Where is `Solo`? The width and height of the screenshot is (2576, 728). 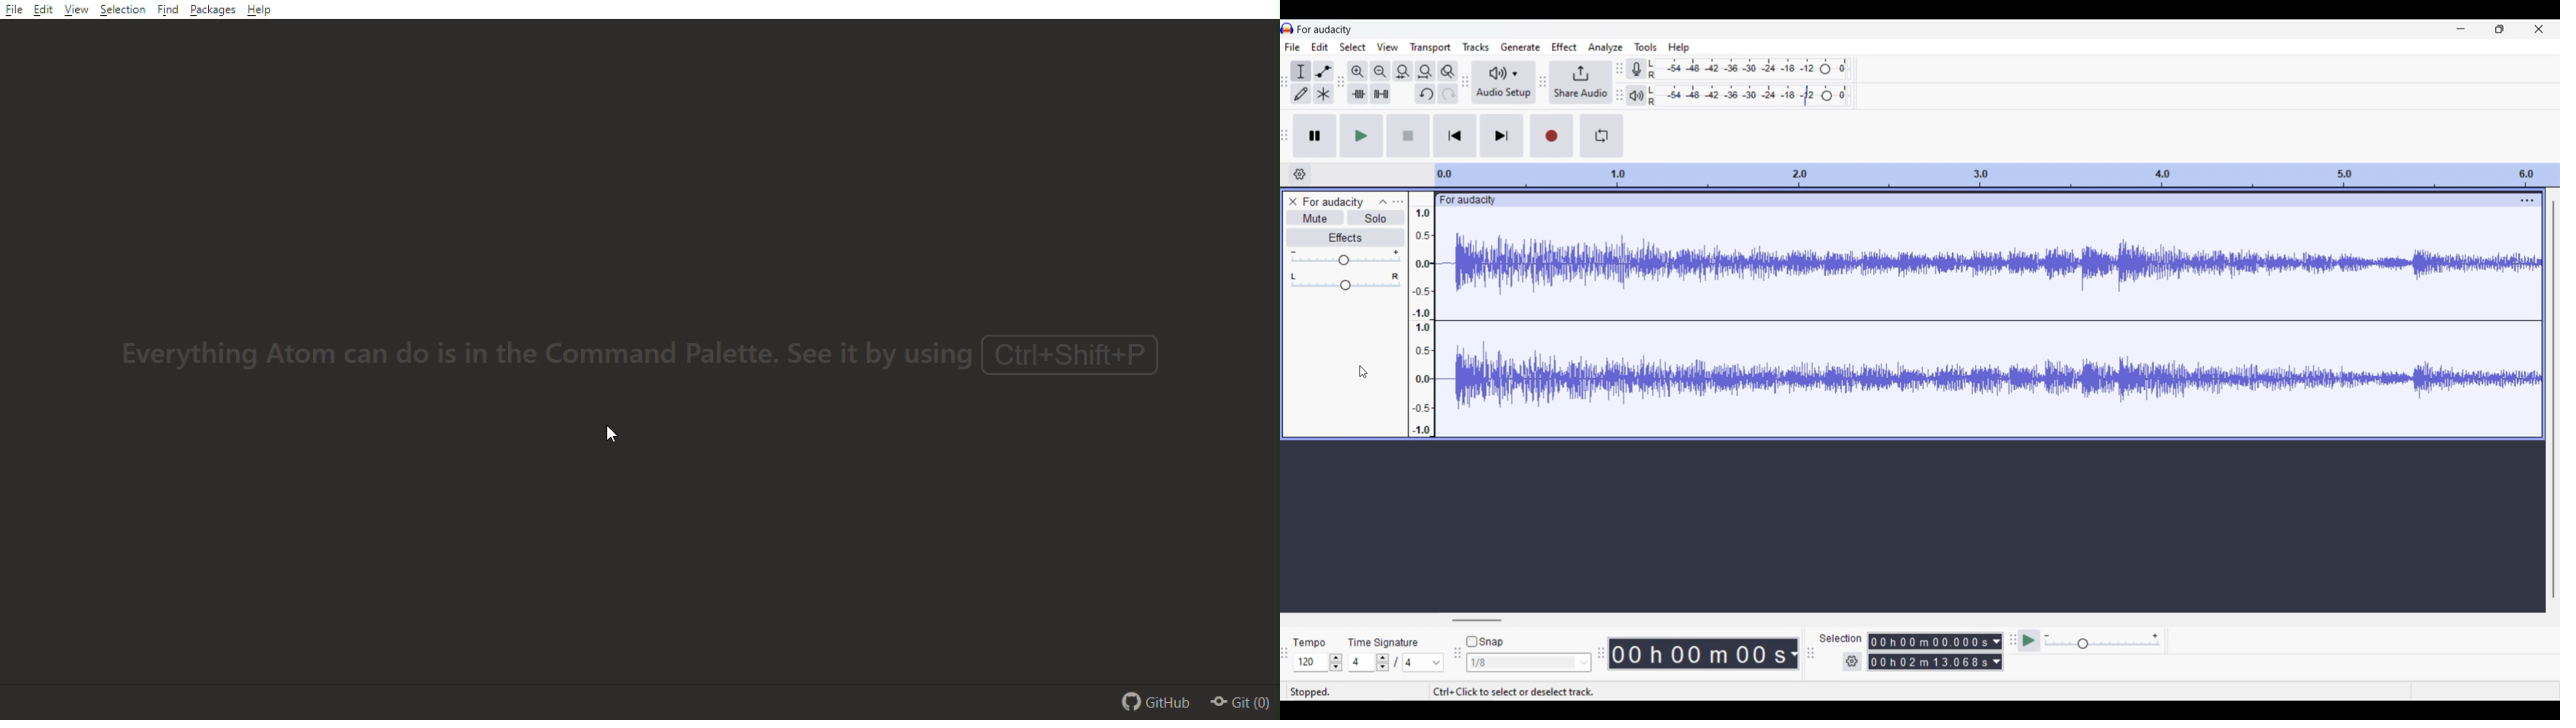
Solo is located at coordinates (1377, 217).